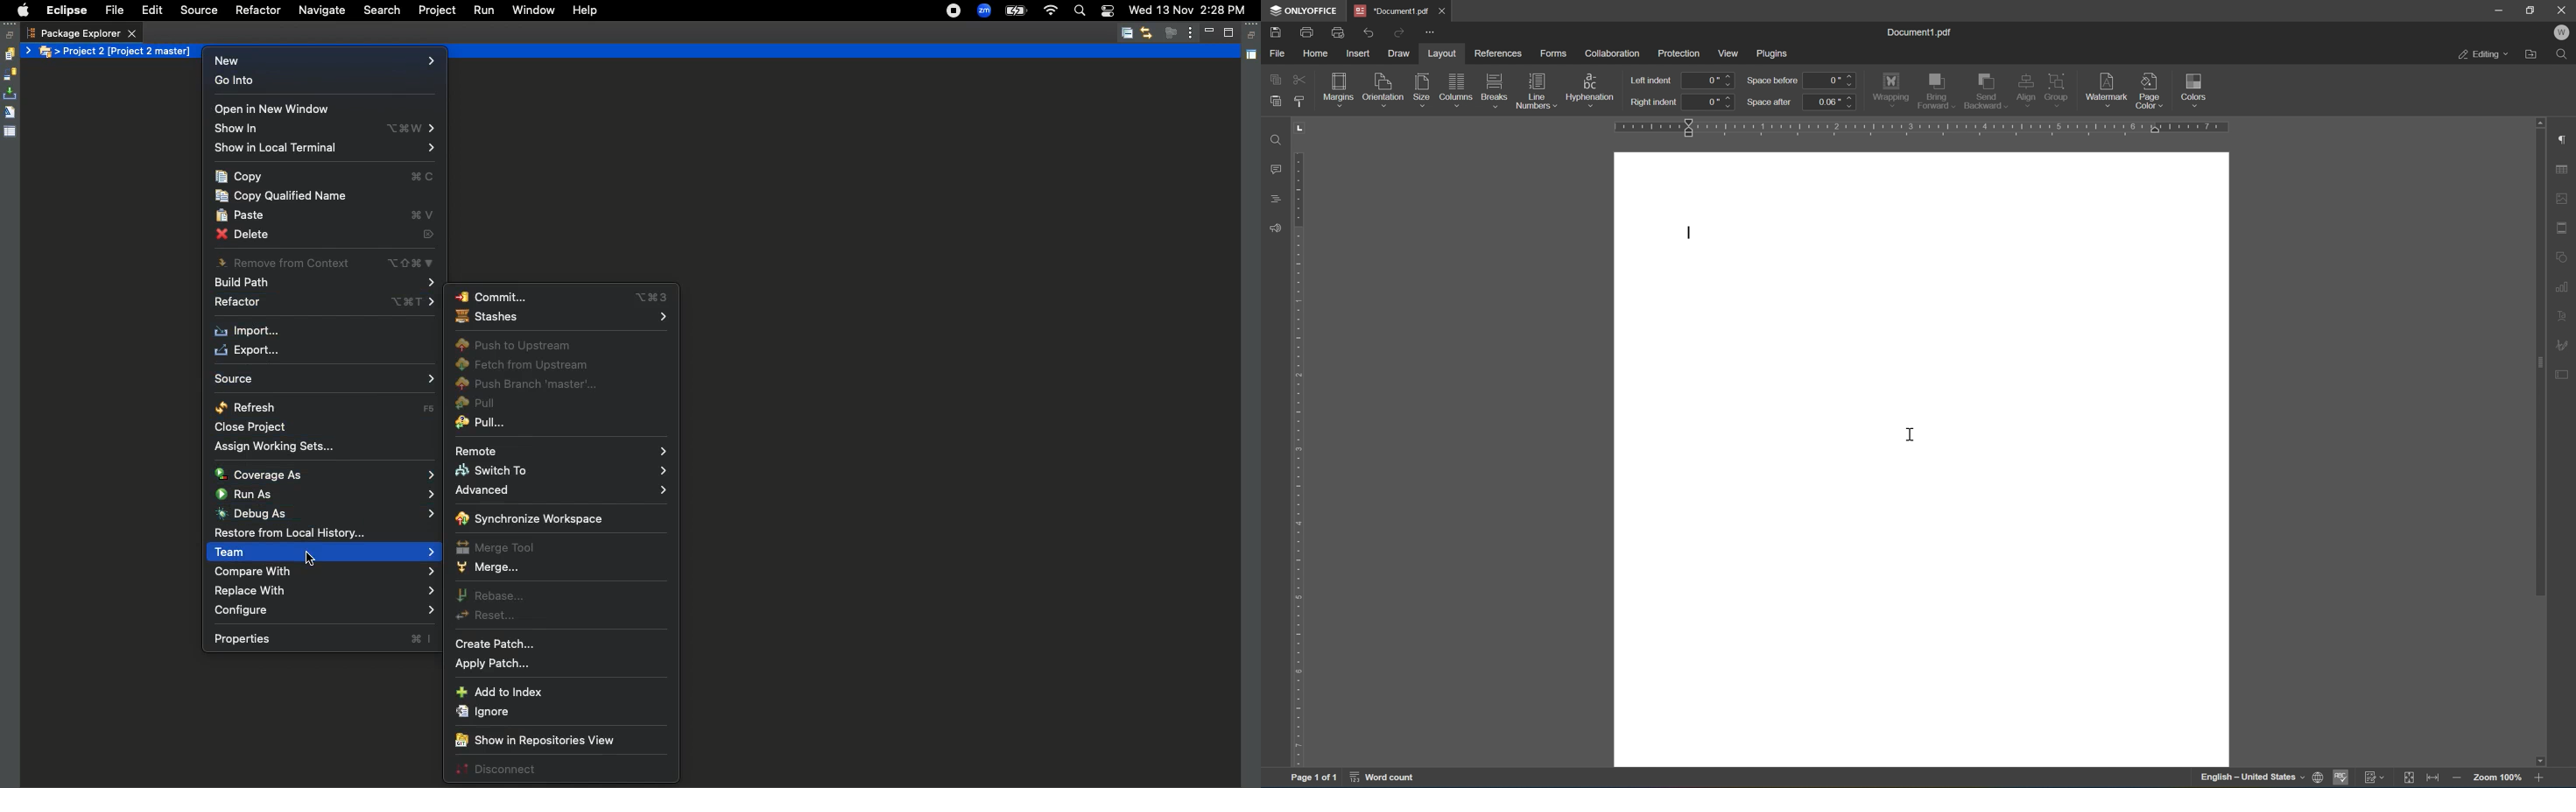 Image resolution: width=2576 pixels, height=812 pixels. Describe the element at coordinates (274, 109) in the screenshot. I see `Open in new window` at that location.